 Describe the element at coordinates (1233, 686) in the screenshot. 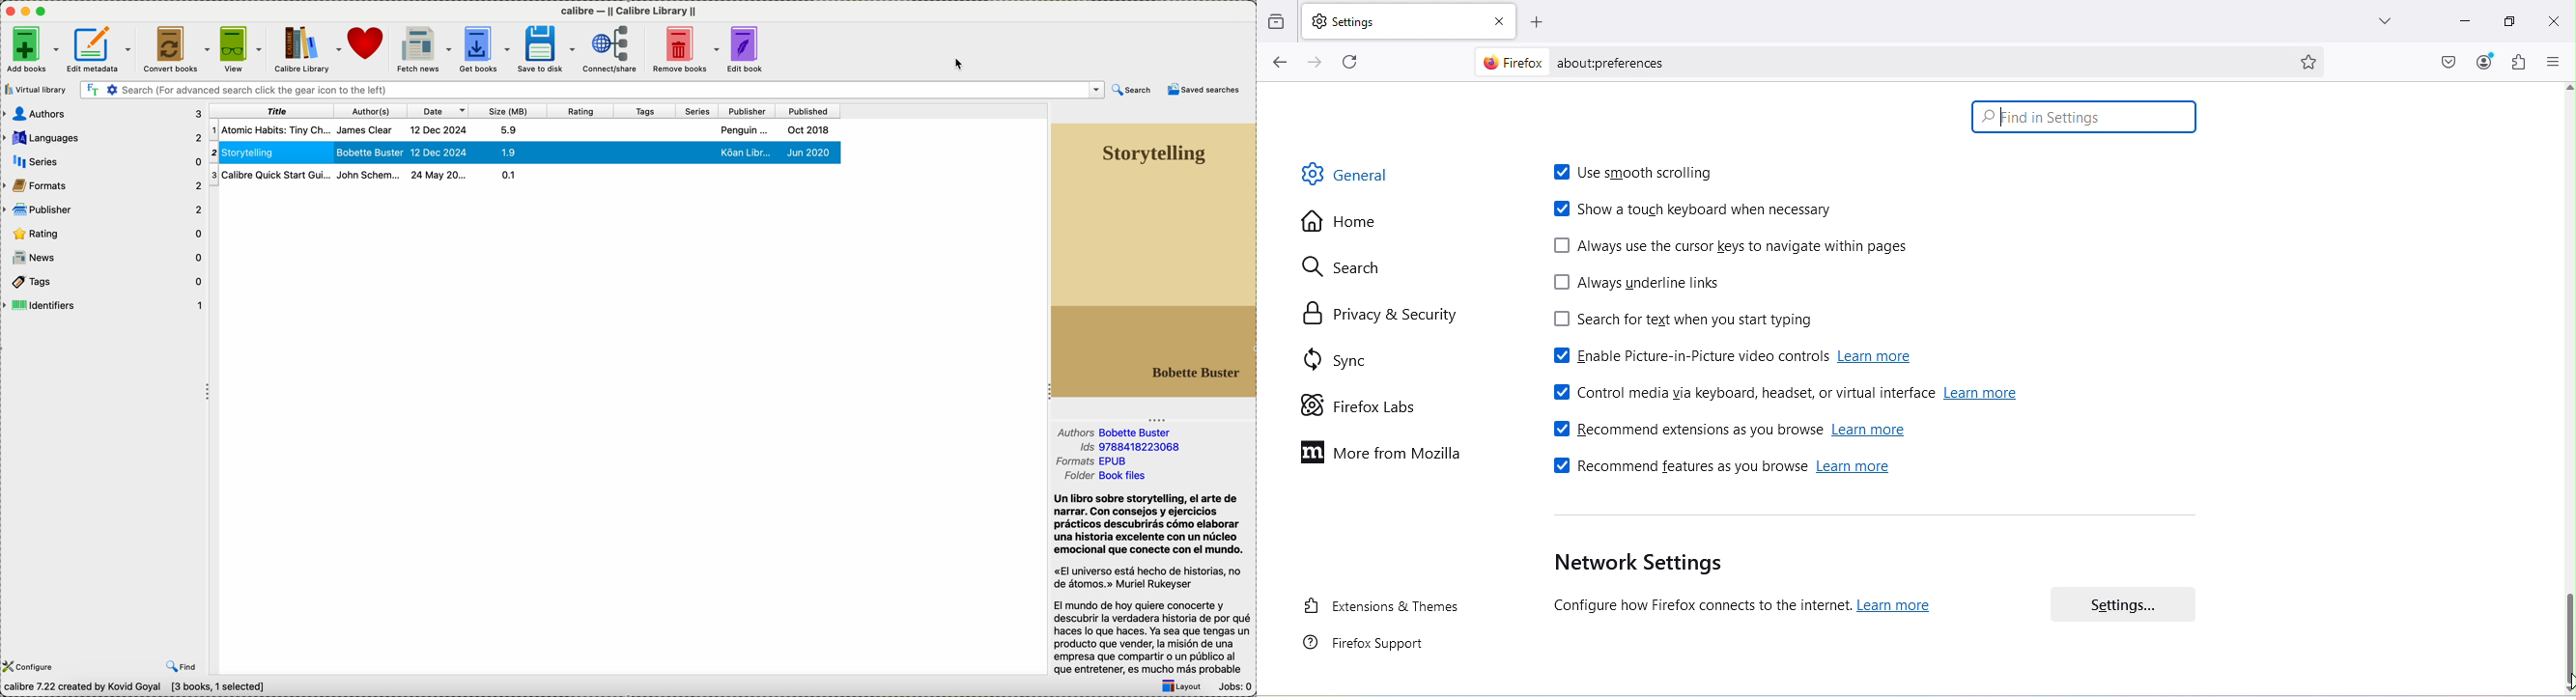

I see `jobs: 0` at that location.